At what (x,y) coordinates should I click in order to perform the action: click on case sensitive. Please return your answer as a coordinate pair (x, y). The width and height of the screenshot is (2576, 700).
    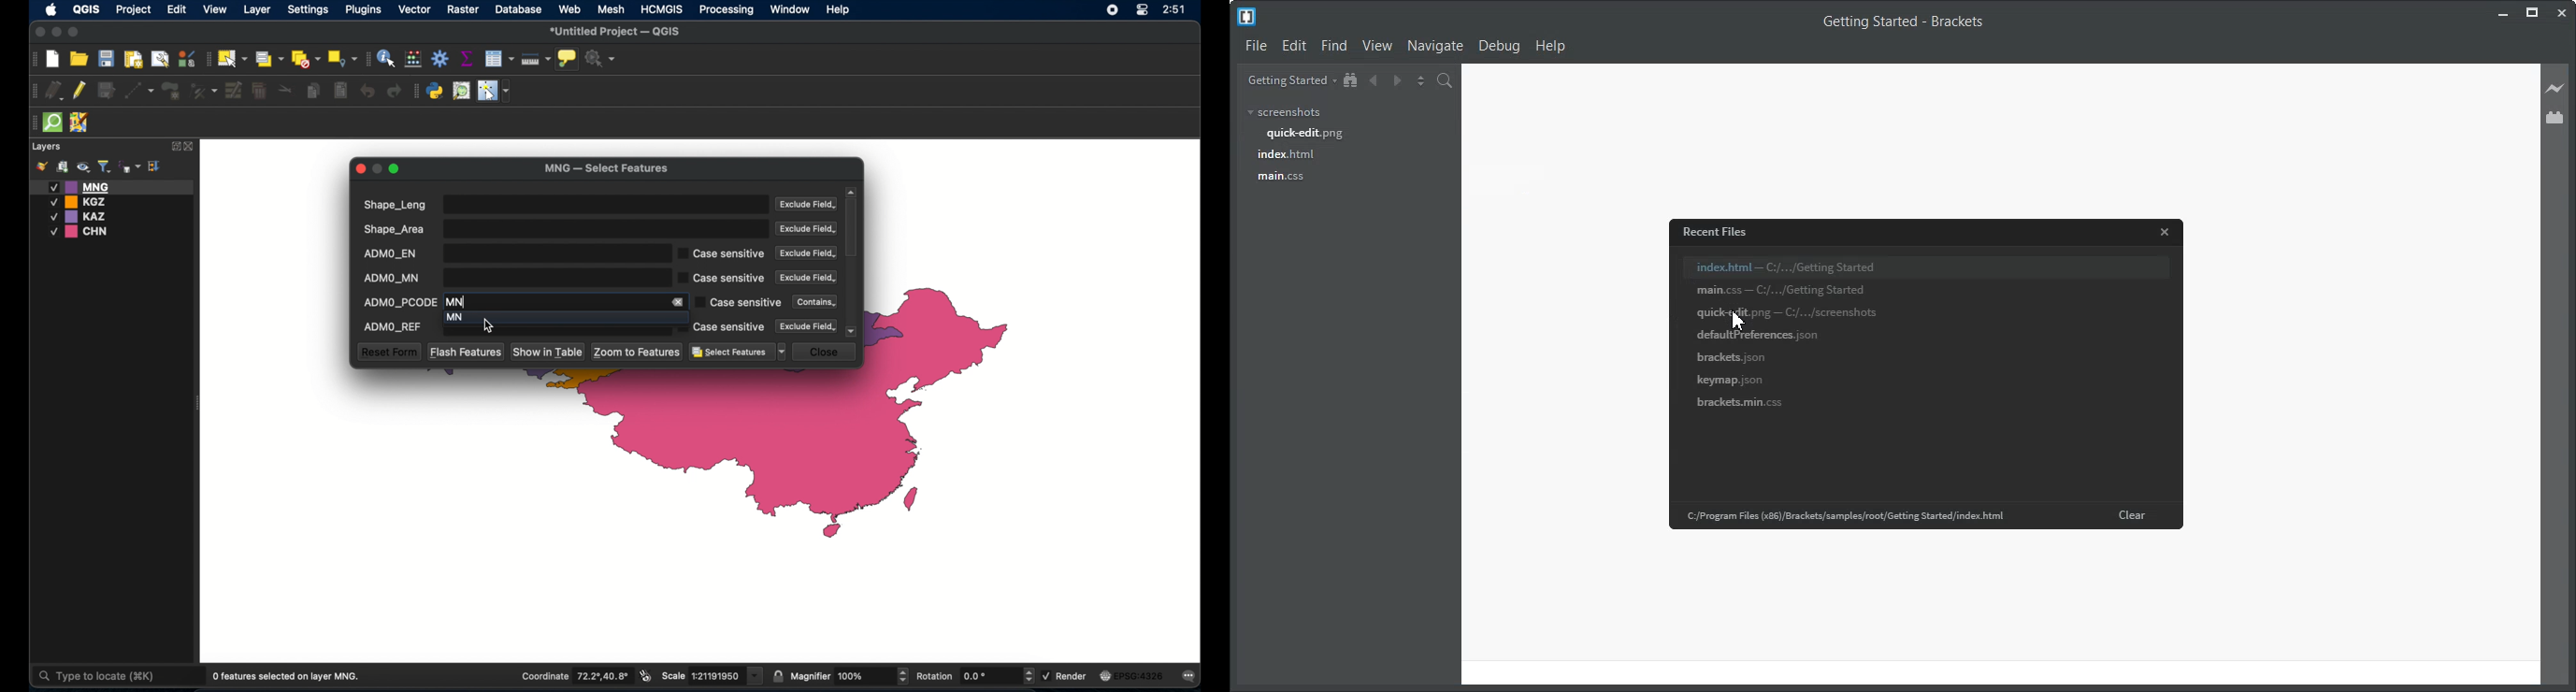
    Looking at the image, I should click on (722, 327).